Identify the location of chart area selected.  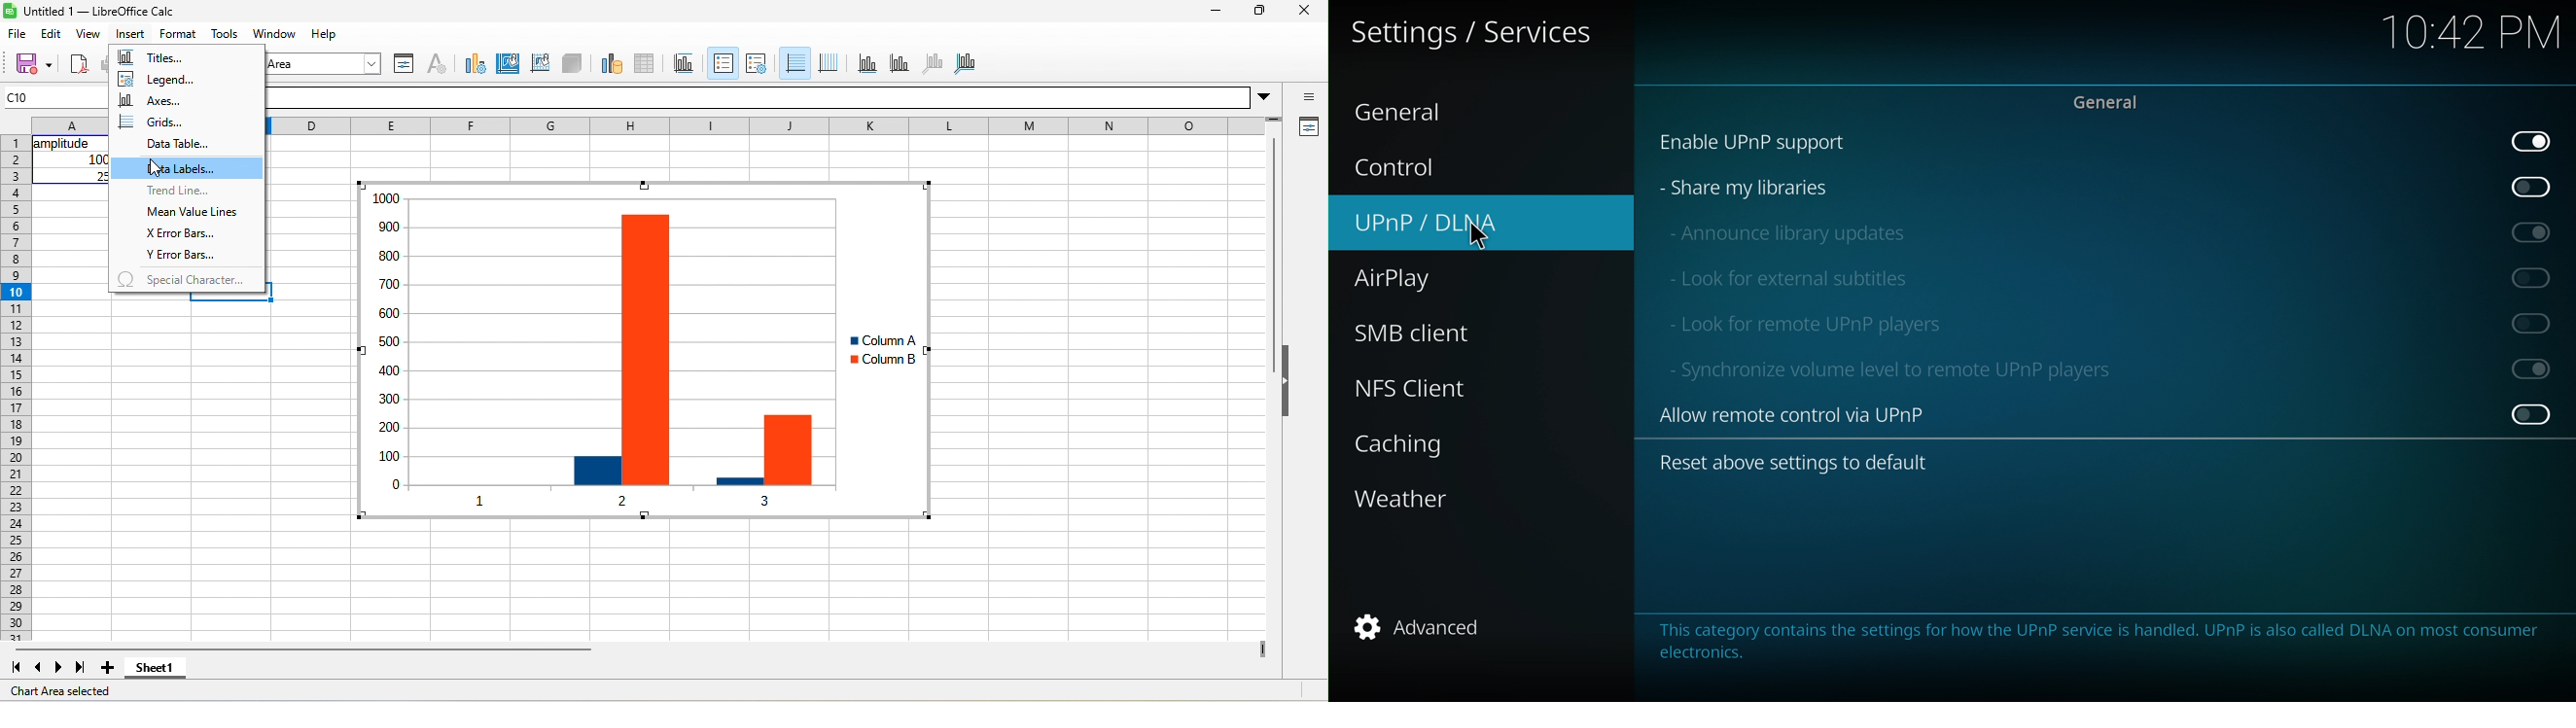
(69, 691).